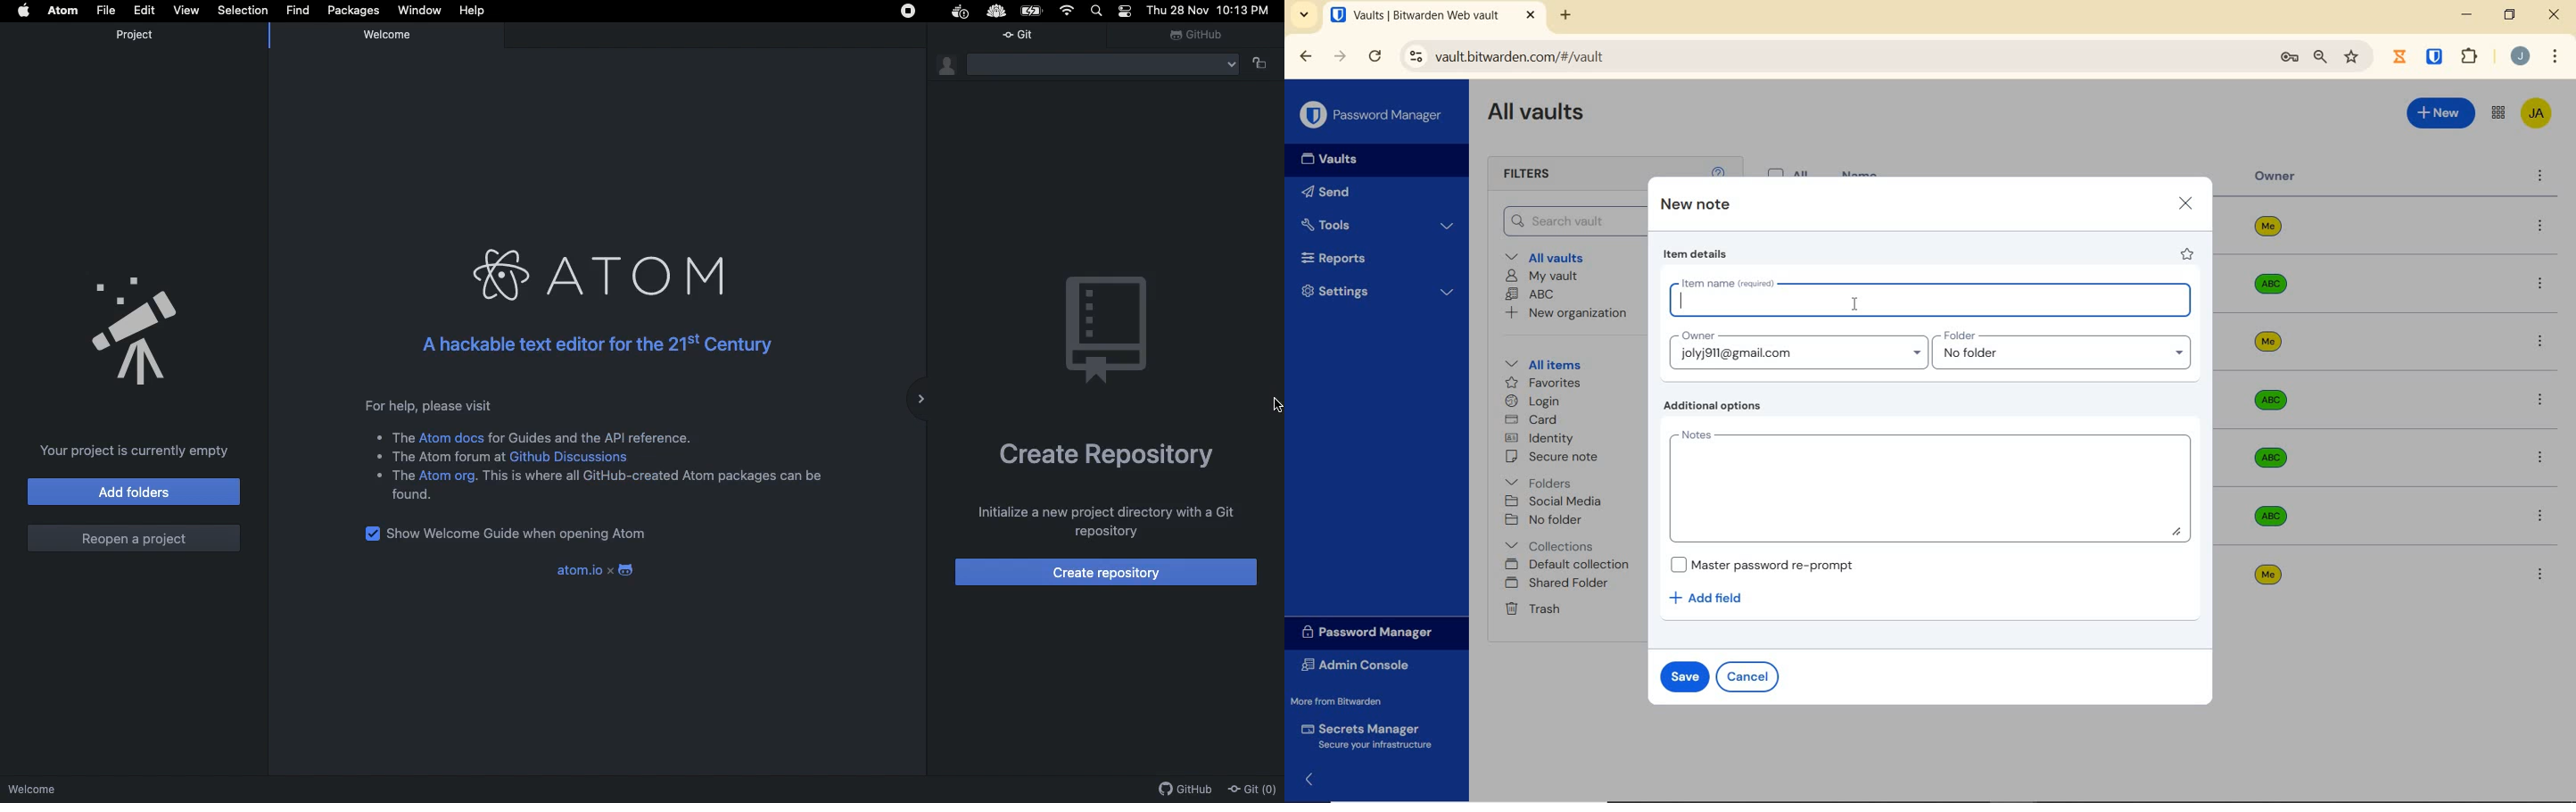  Describe the element at coordinates (1199, 35) in the screenshot. I see `Github` at that location.